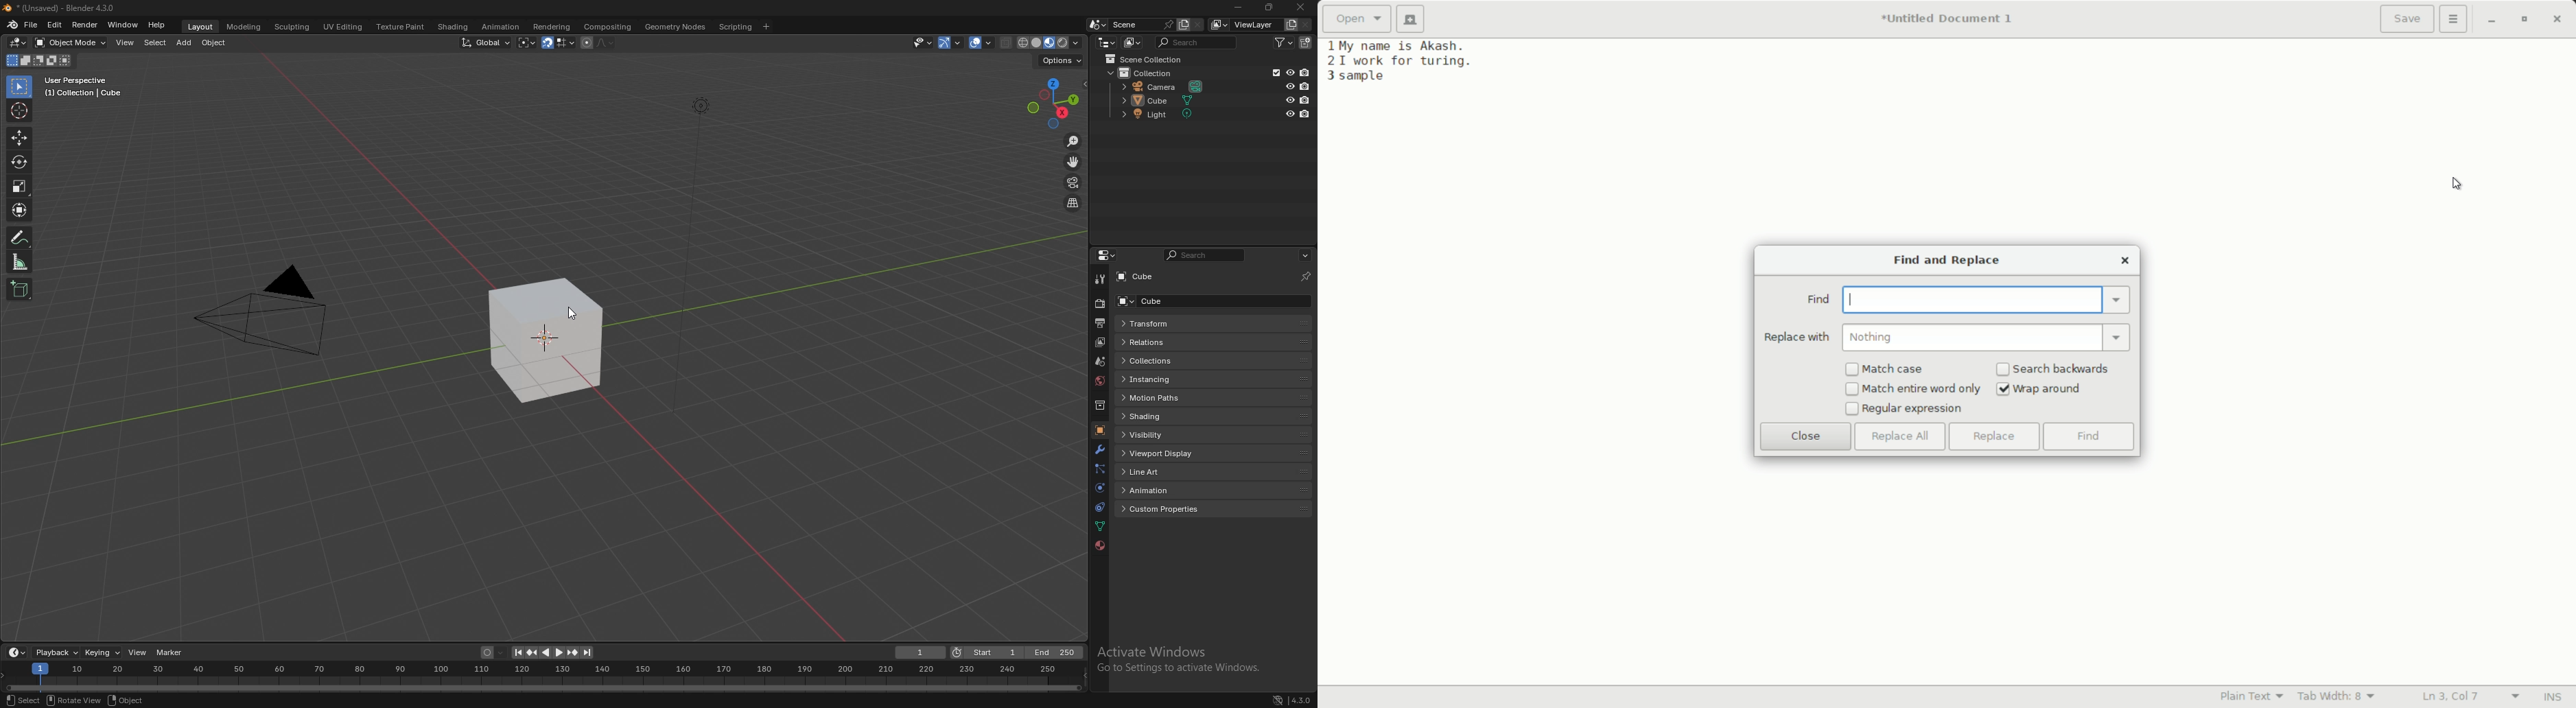 The image size is (2576, 728). What do you see at coordinates (587, 652) in the screenshot?
I see `jump to endpoint` at bounding box center [587, 652].